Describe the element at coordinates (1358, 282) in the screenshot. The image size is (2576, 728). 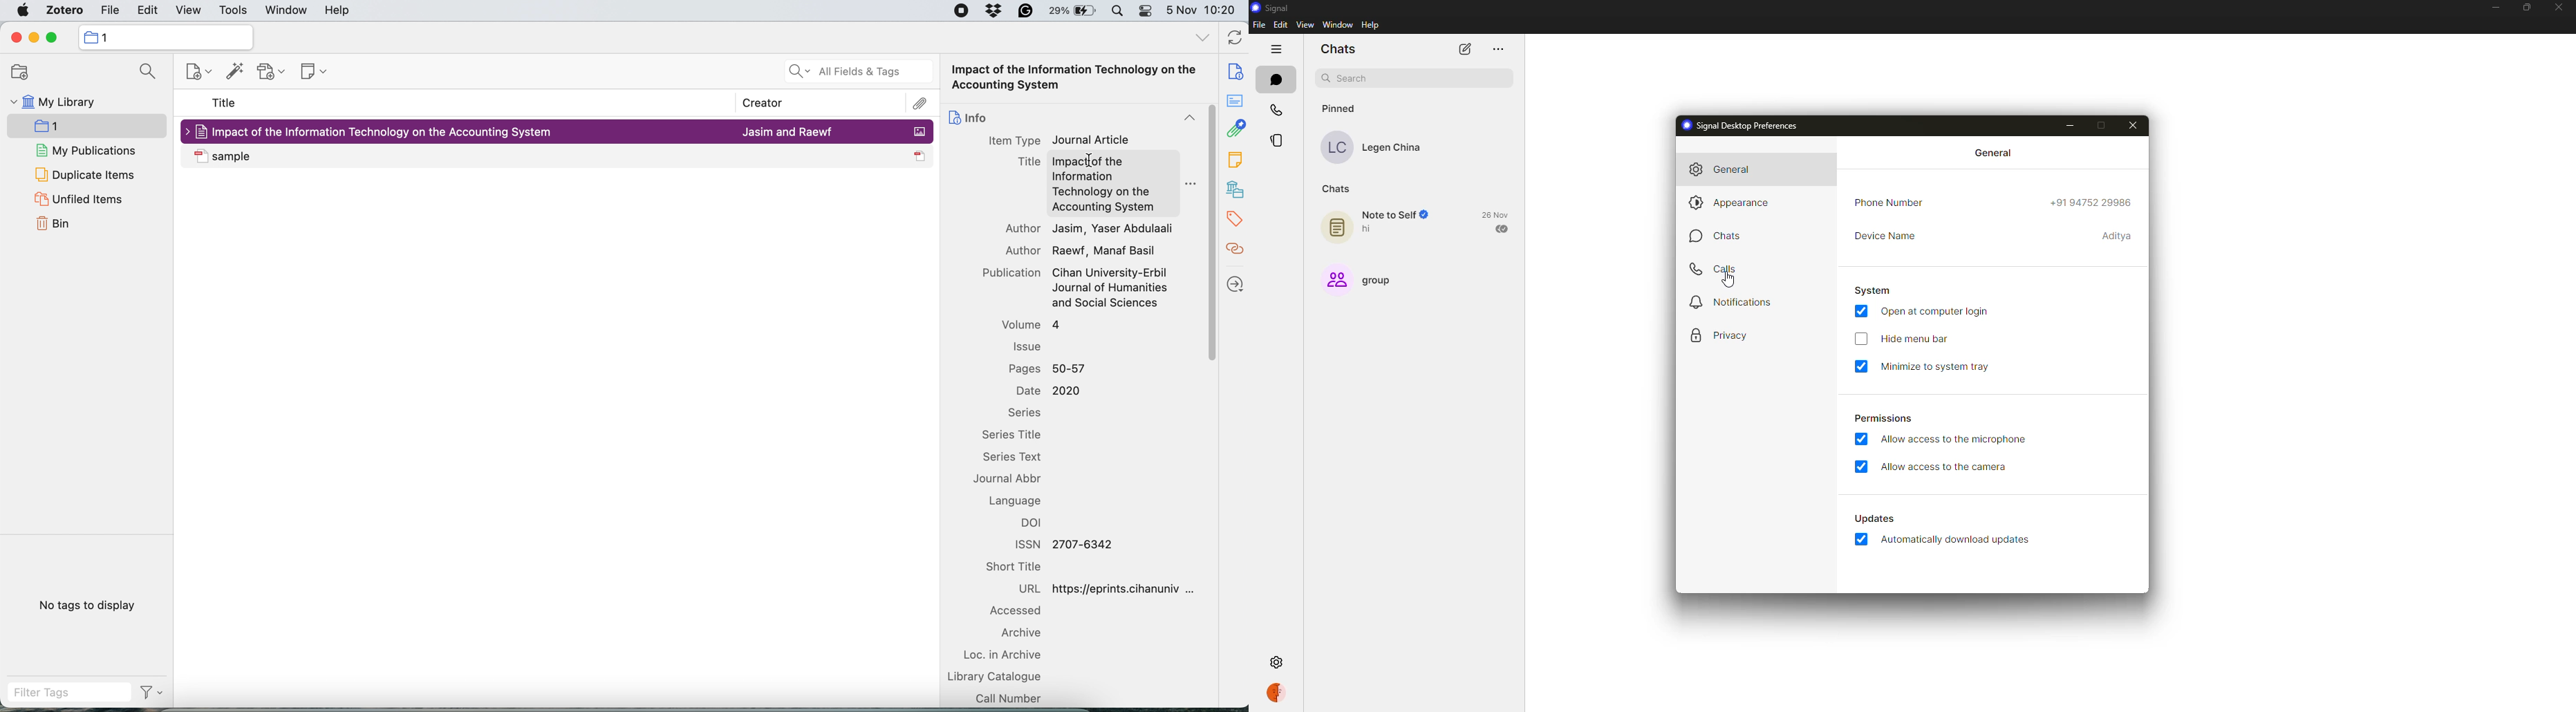
I see `group` at that location.